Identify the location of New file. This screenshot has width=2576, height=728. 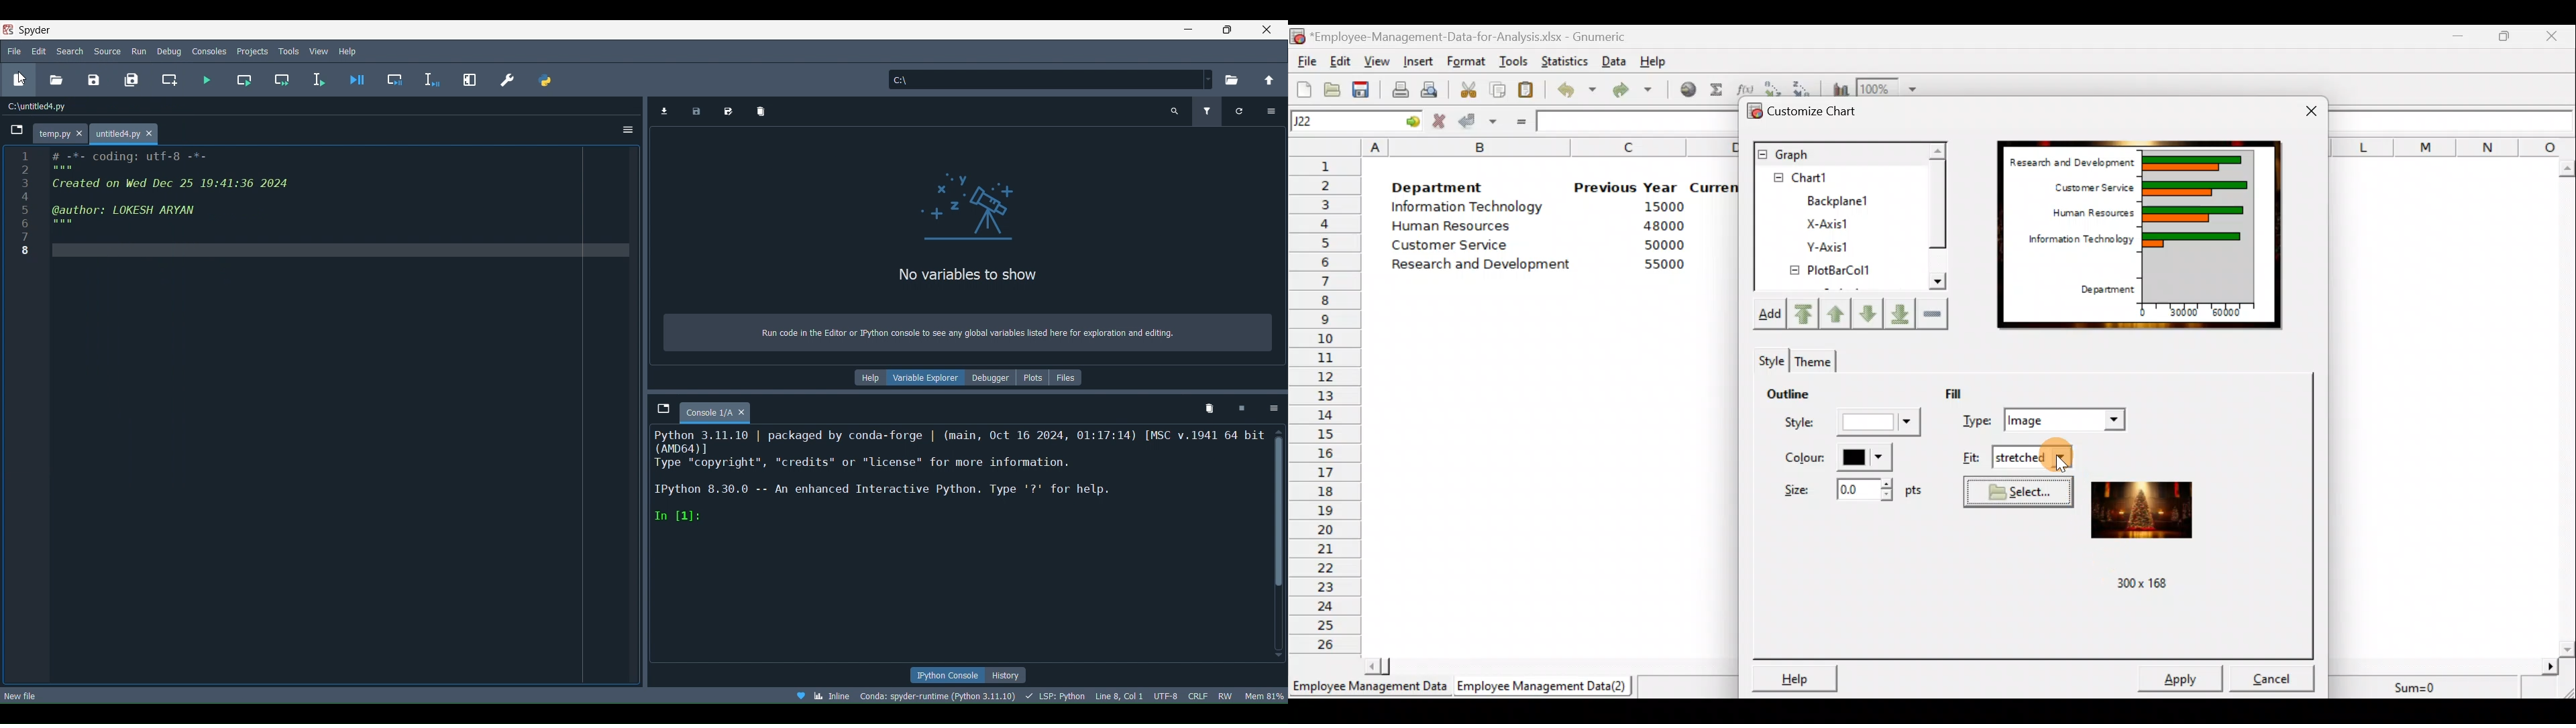
(24, 696).